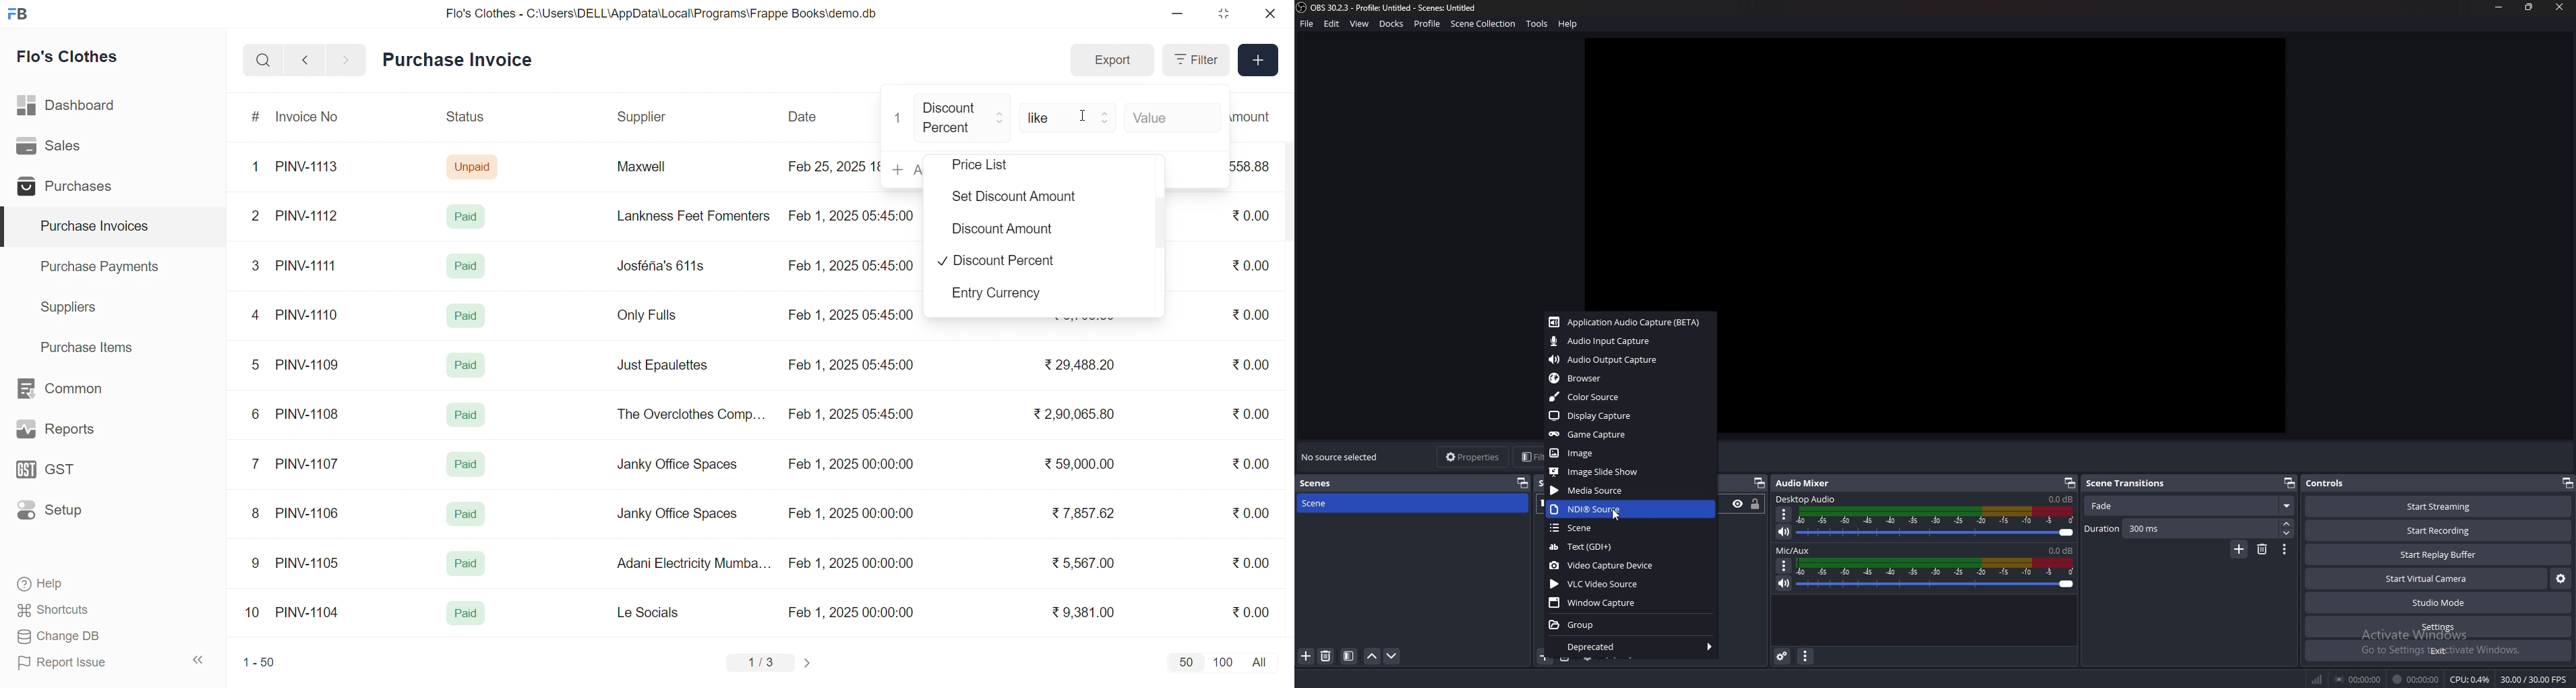  What do you see at coordinates (467, 266) in the screenshot?
I see `Paid` at bounding box center [467, 266].